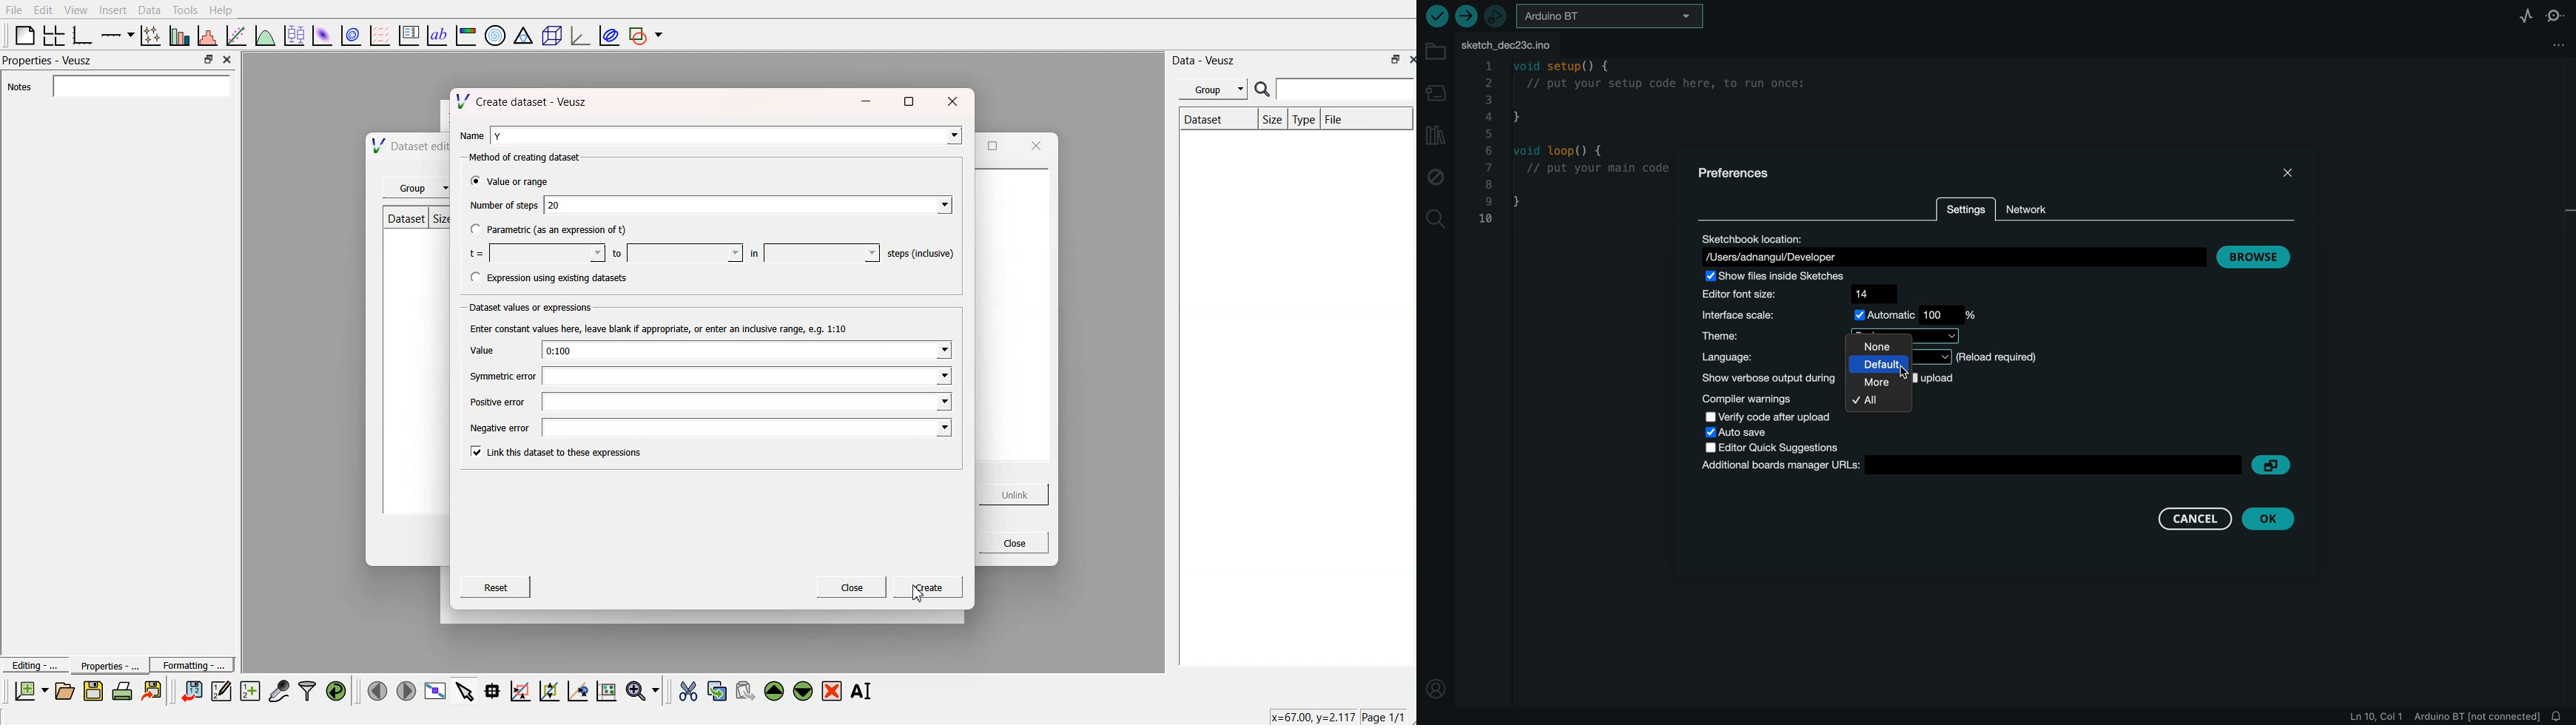 This screenshot has width=2576, height=728. I want to click on file setting, so click(2555, 42).